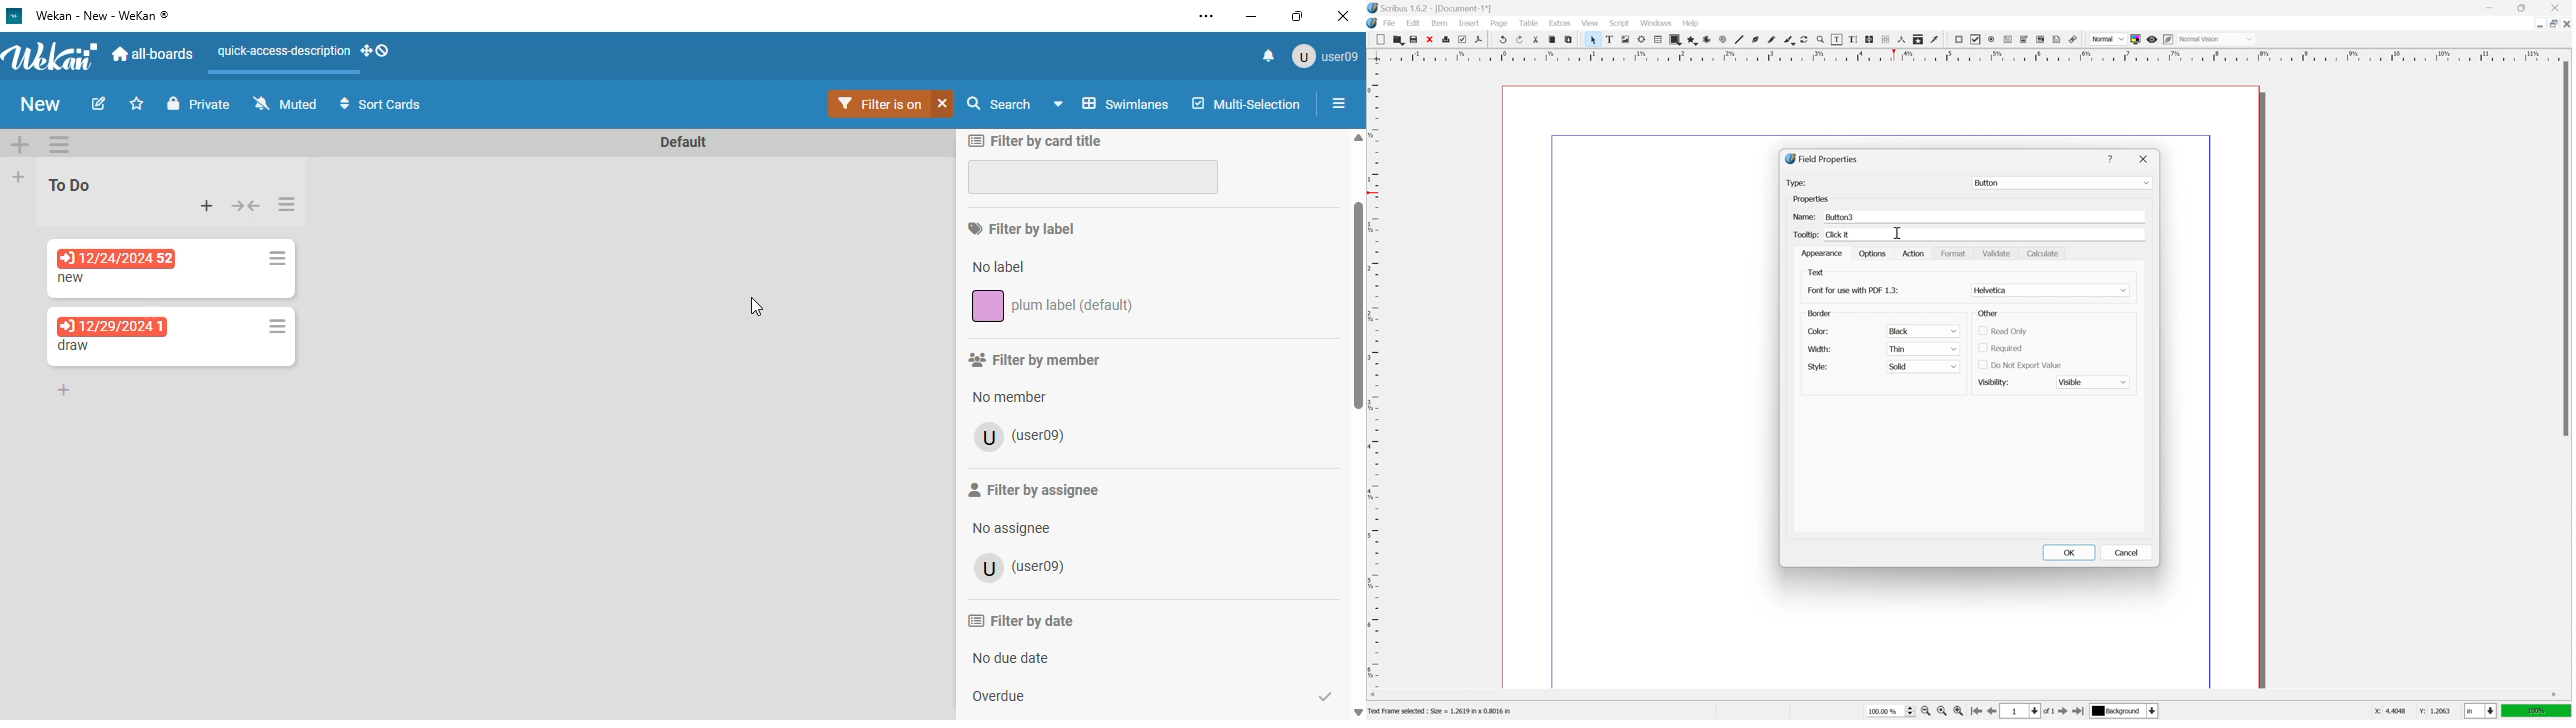 The image size is (2576, 728). I want to click on notifications, so click(1269, 56).